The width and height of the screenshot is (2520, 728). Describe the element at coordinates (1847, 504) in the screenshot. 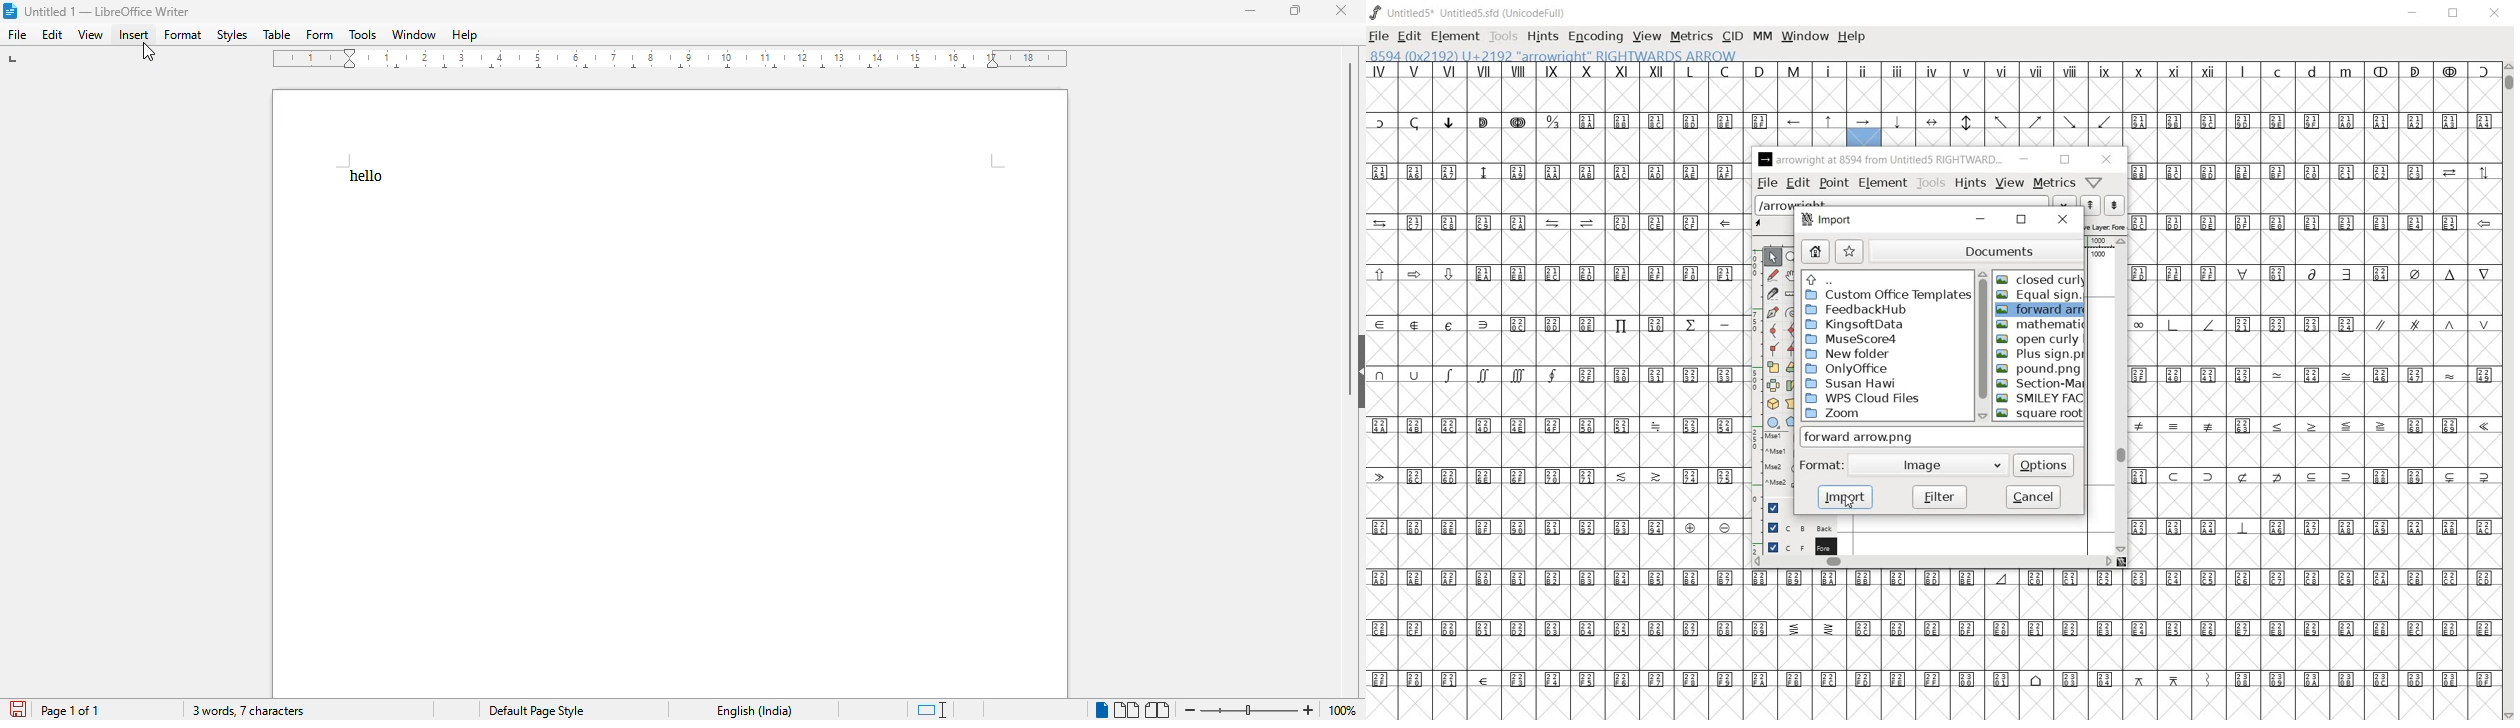

I see `CURSOR` at that location.